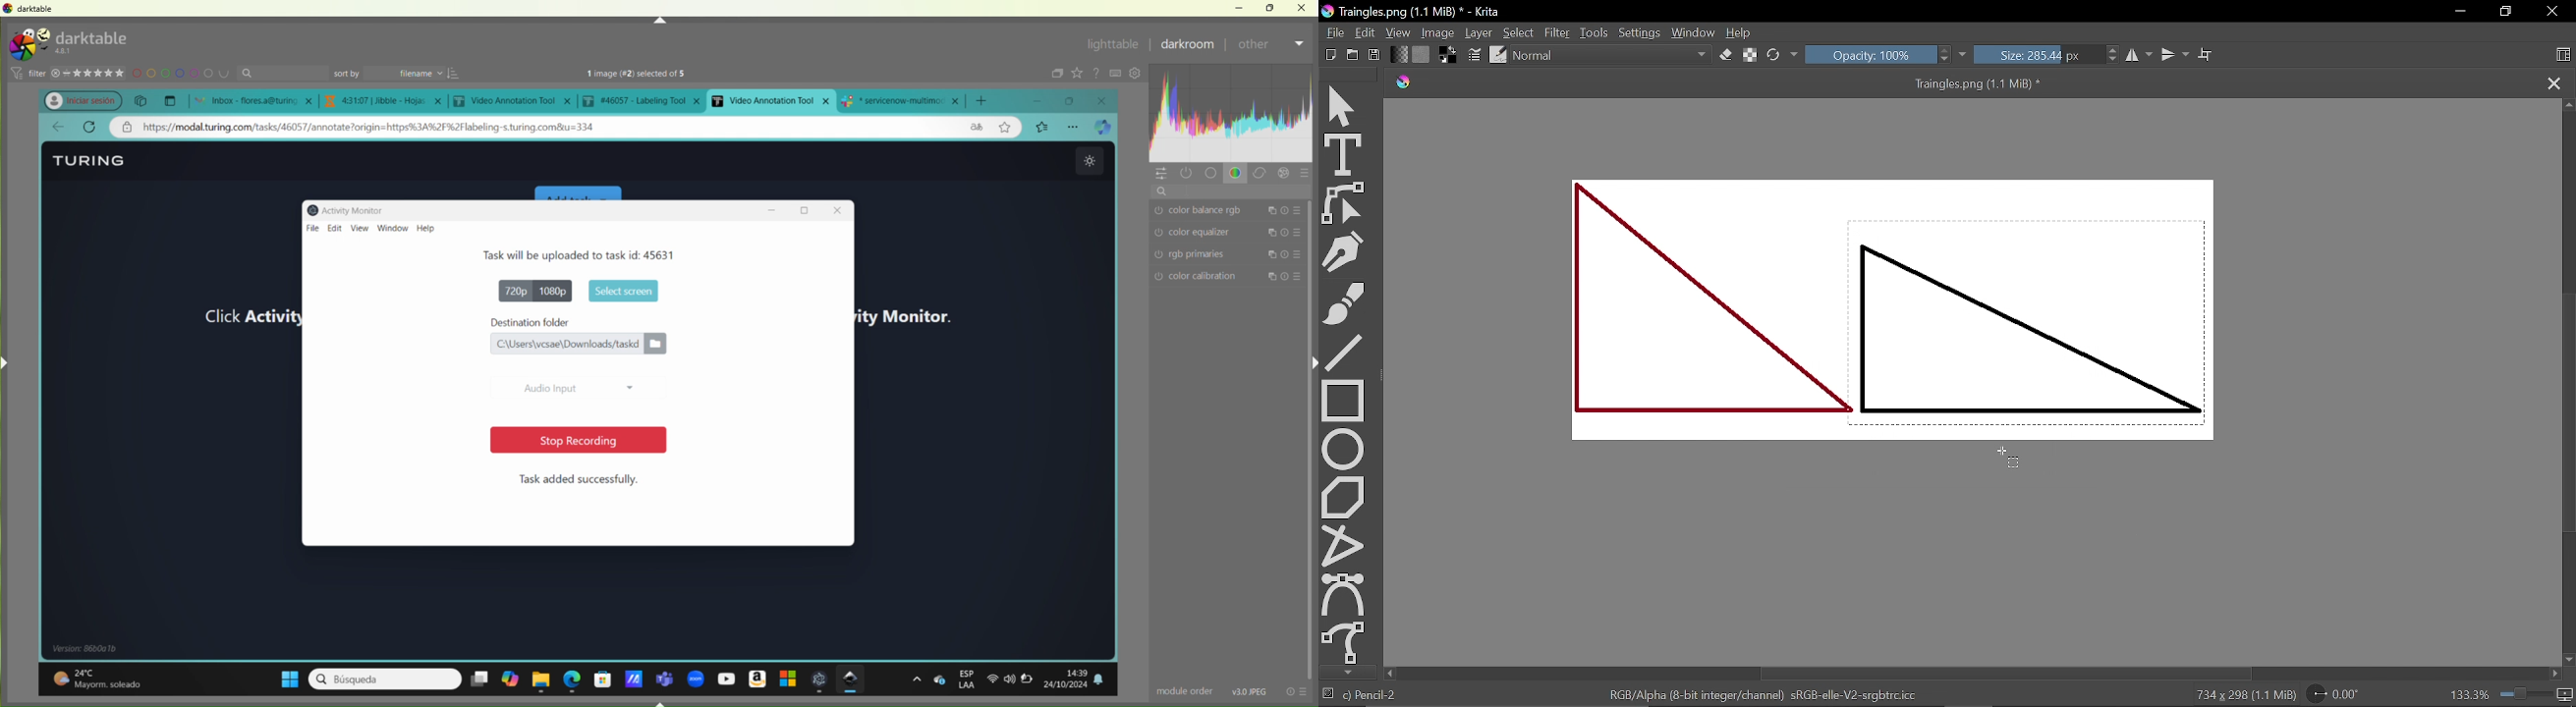 Image resolution: width=2576 pixels, height=728 pixels. I want to click on destination folder, so click(579, 322).